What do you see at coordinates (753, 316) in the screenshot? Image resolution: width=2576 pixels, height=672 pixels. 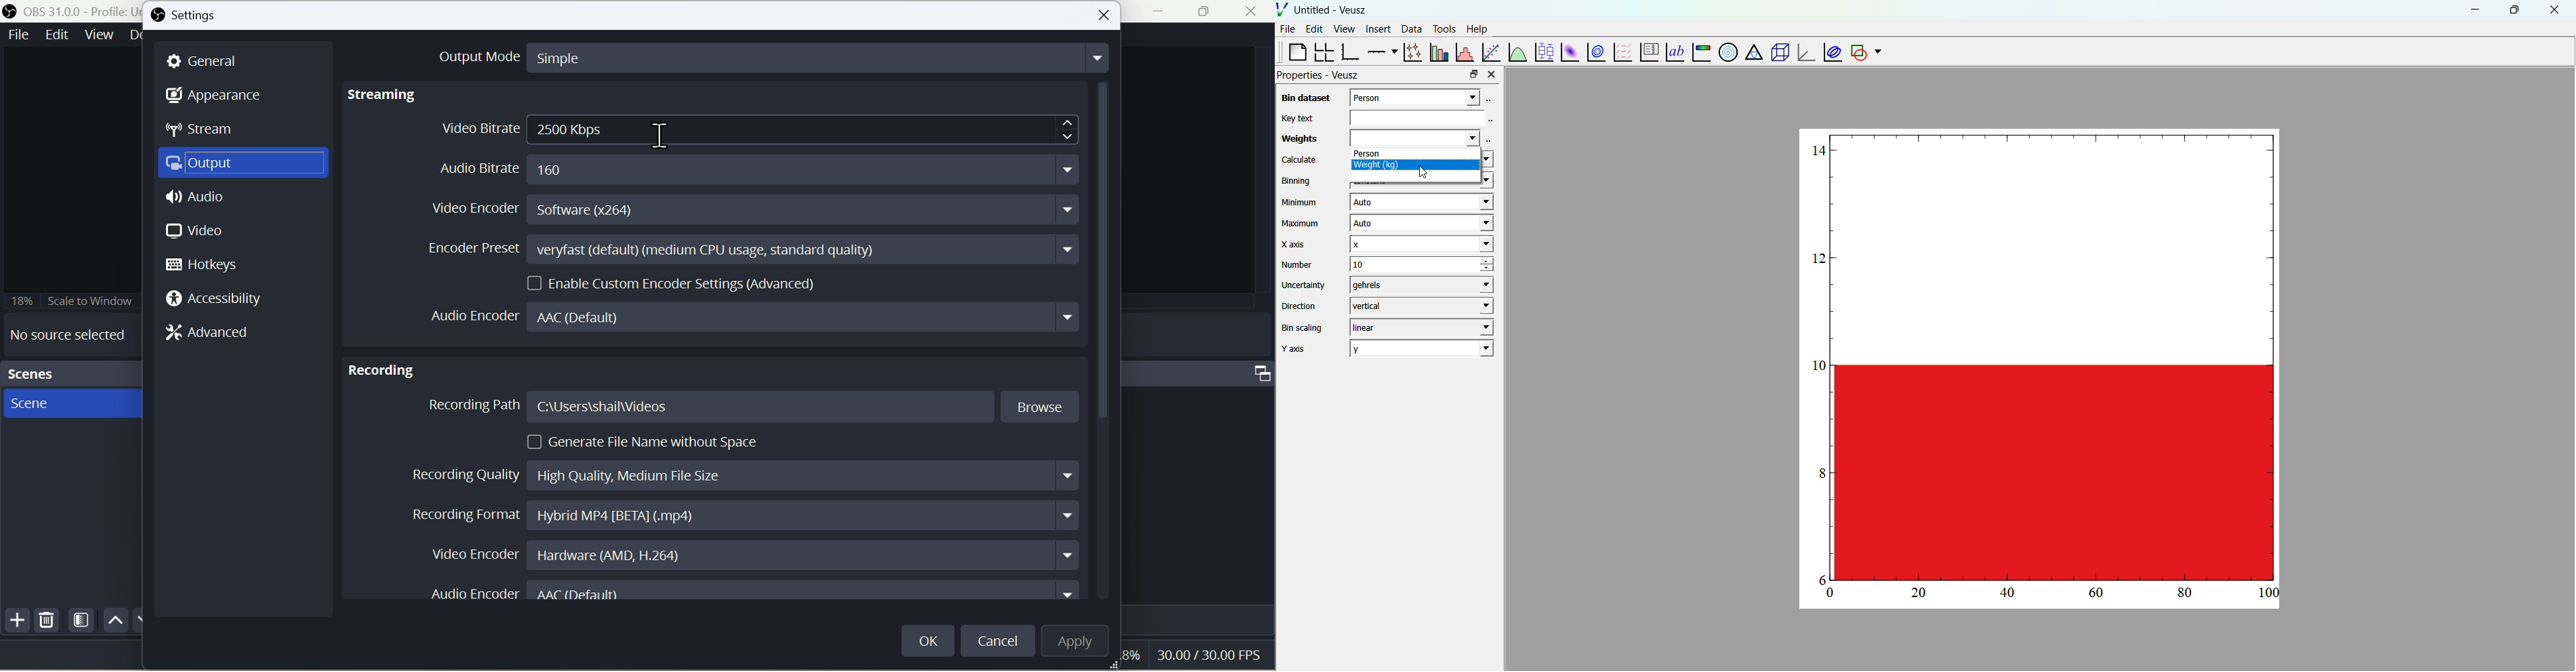 I see `Audio Encoder` at bounding box center [753, 316].